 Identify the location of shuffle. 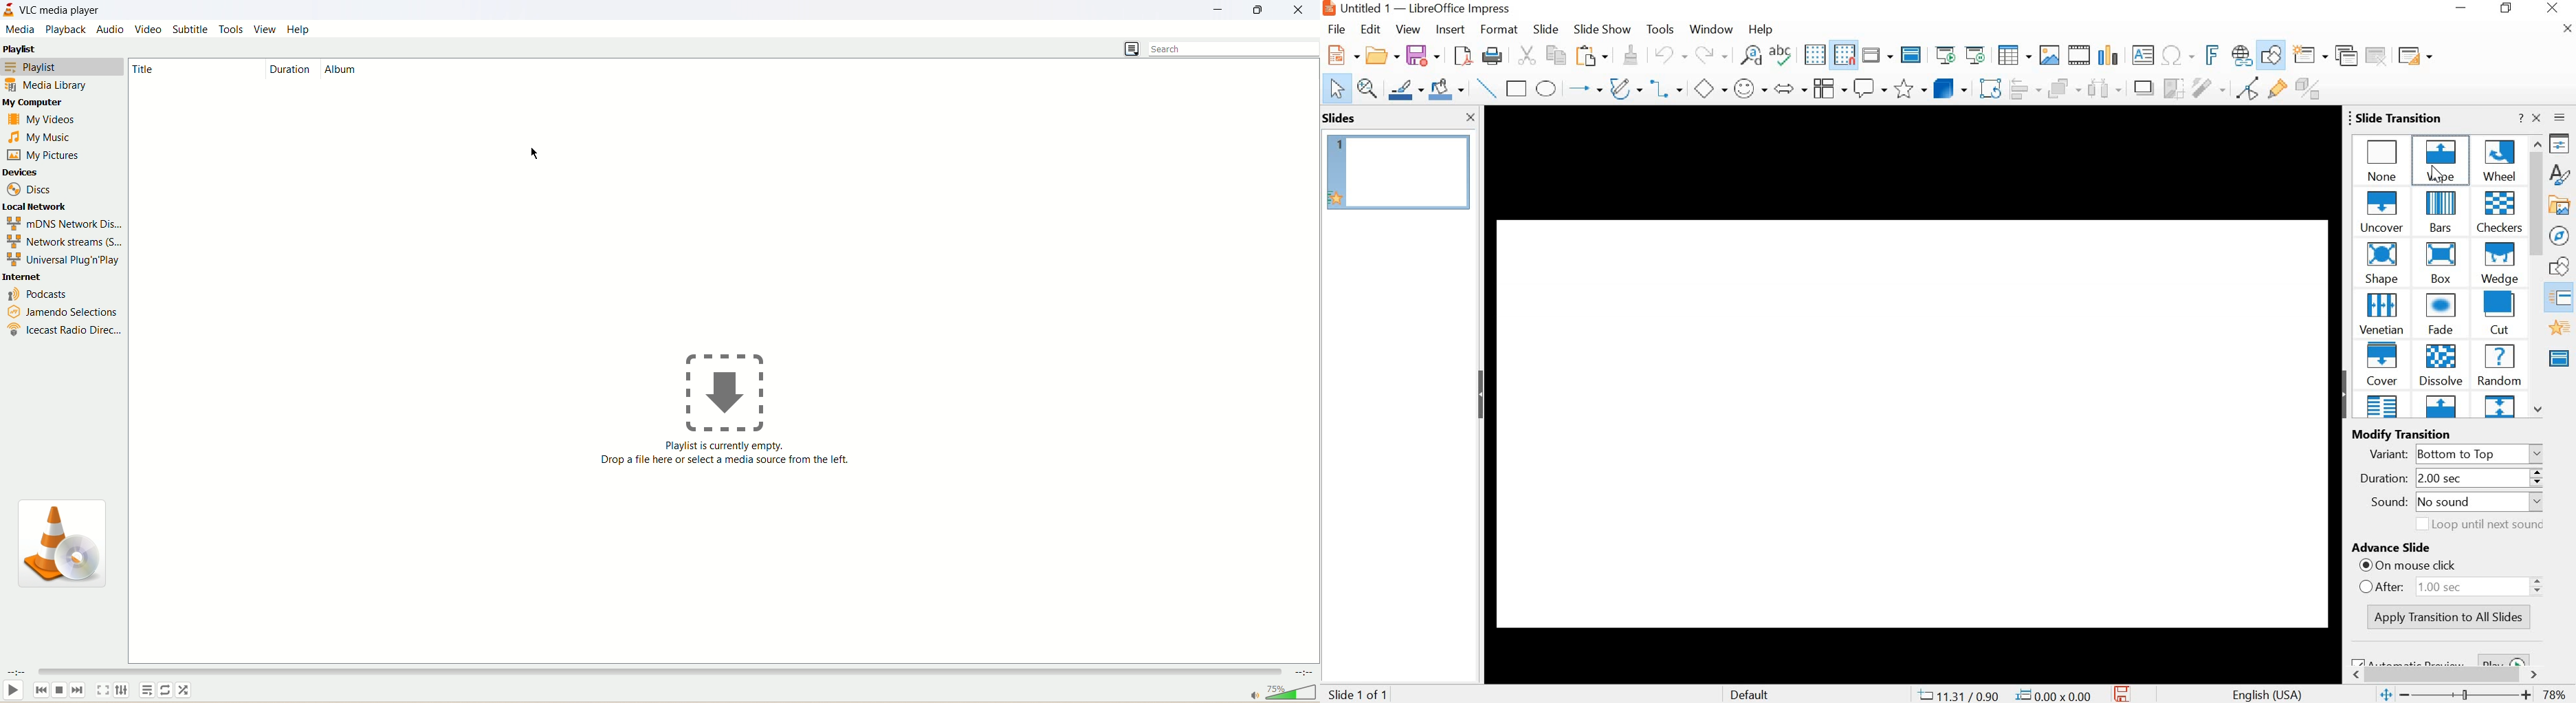
(185, 690).